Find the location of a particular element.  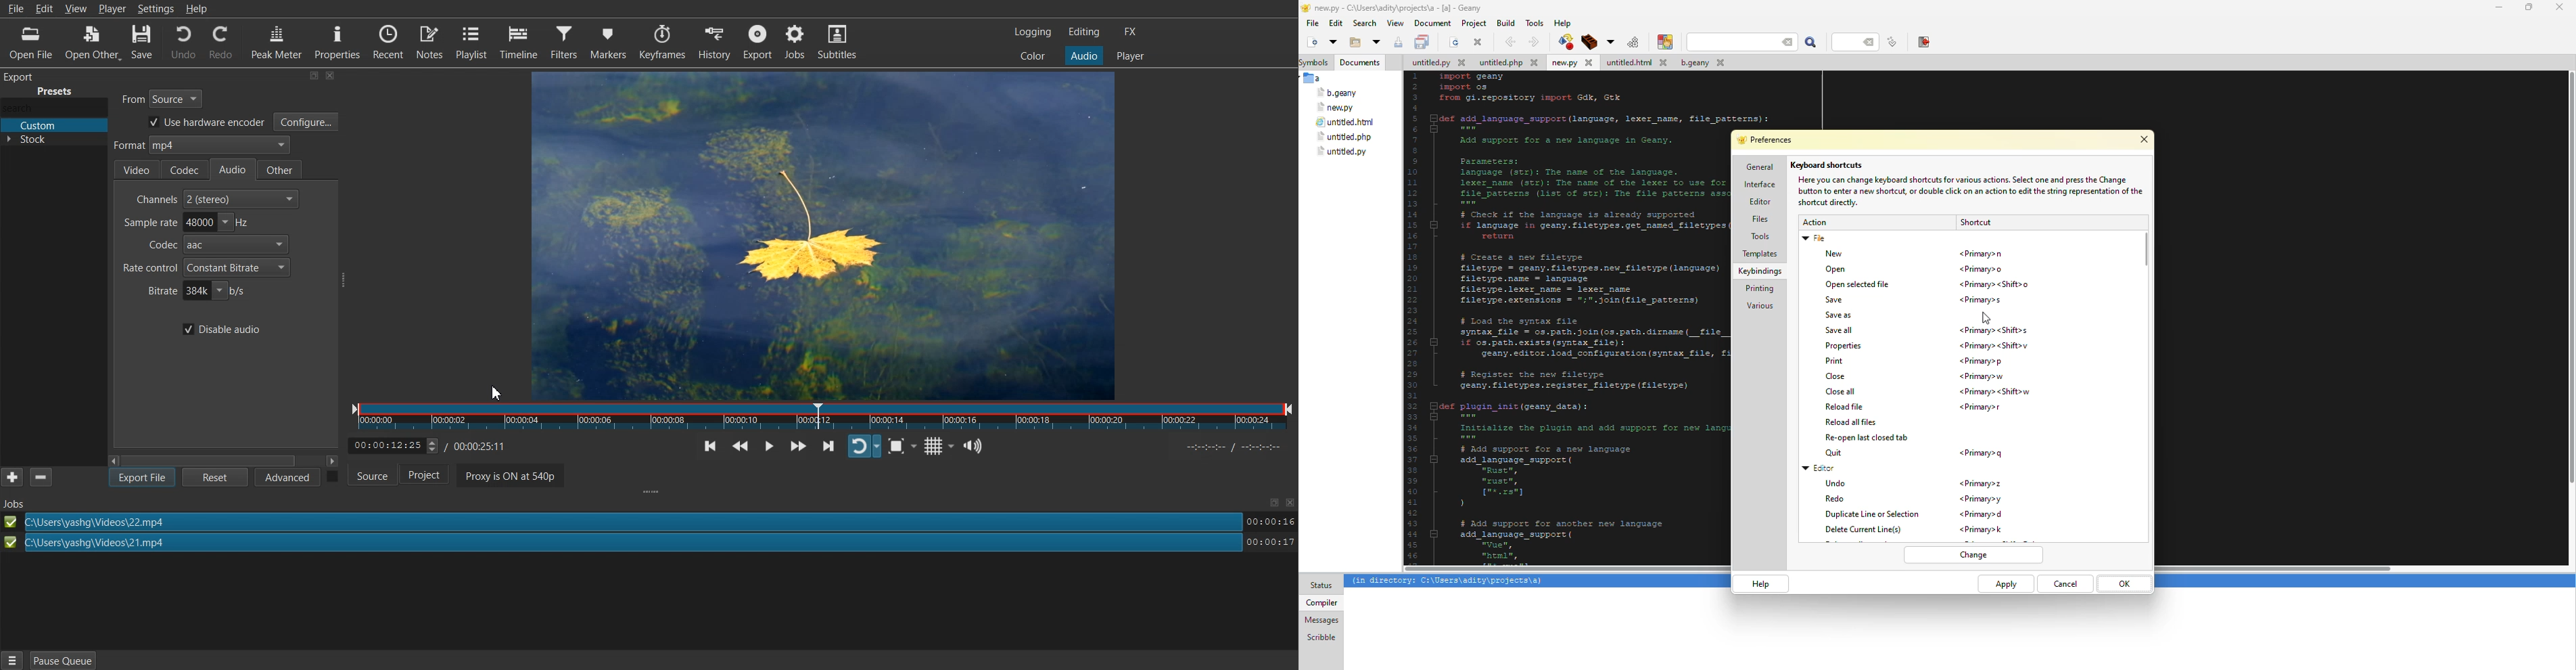

Properties is located at coordinates (337, 42).